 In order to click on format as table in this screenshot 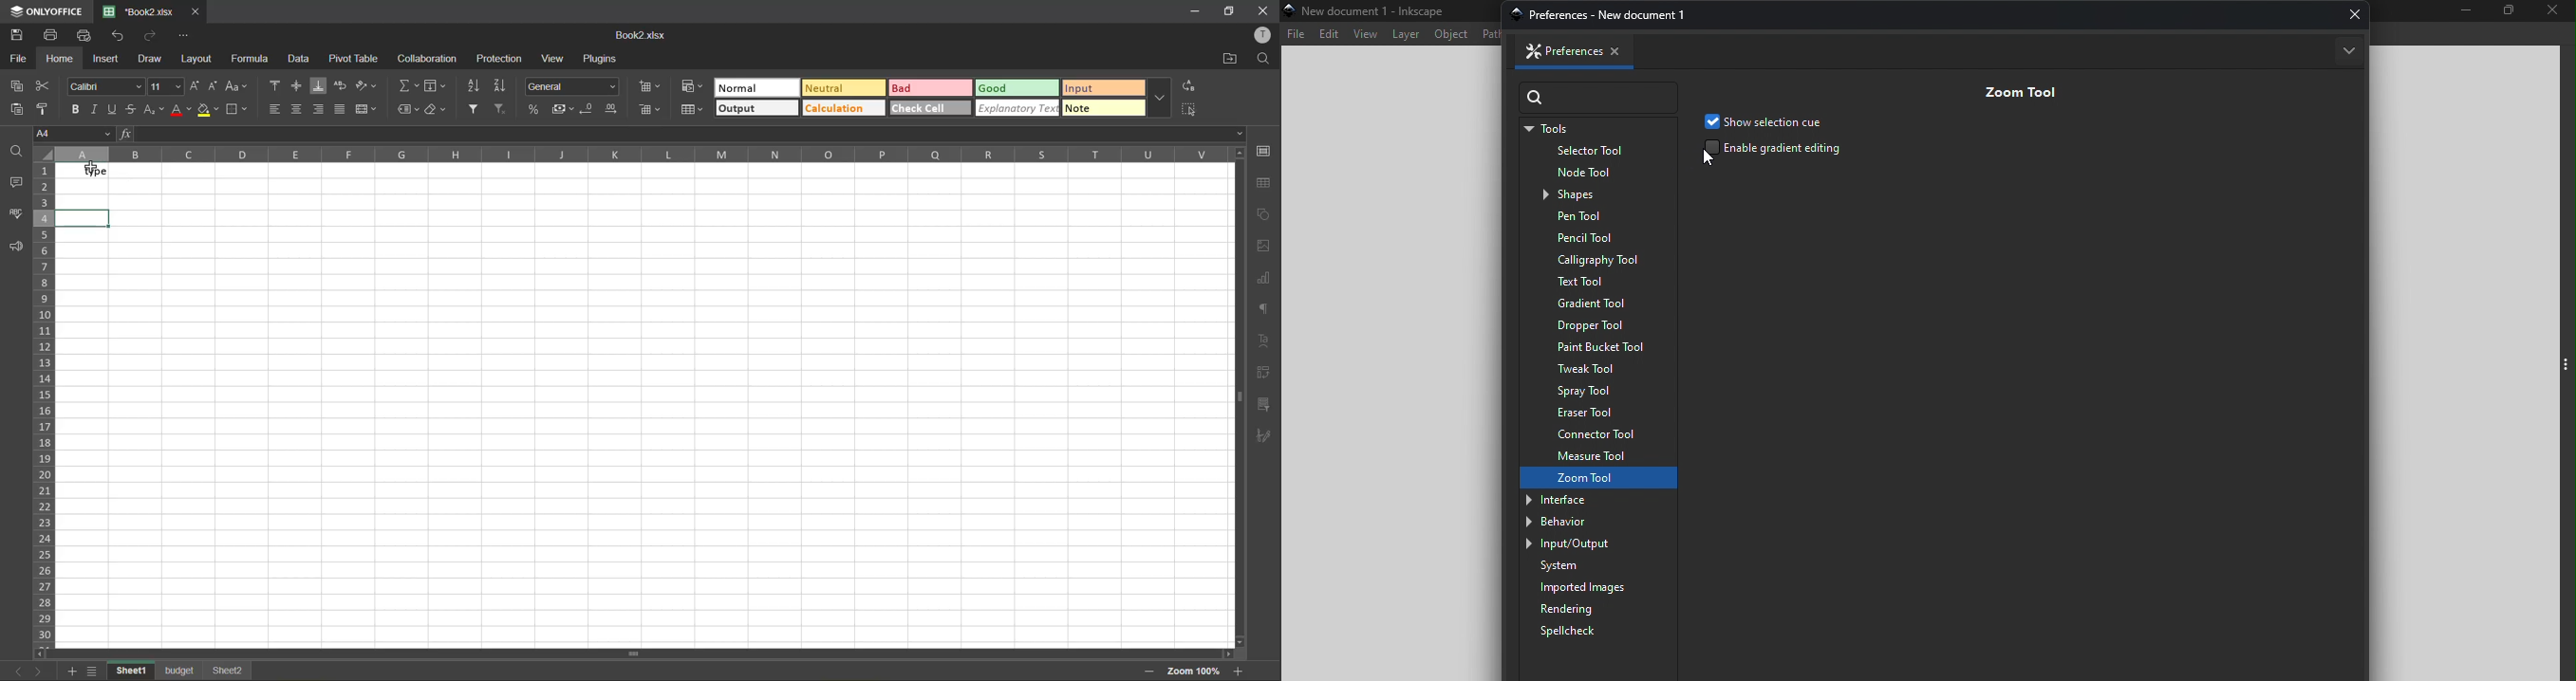, I will do `click(693, 111)`.